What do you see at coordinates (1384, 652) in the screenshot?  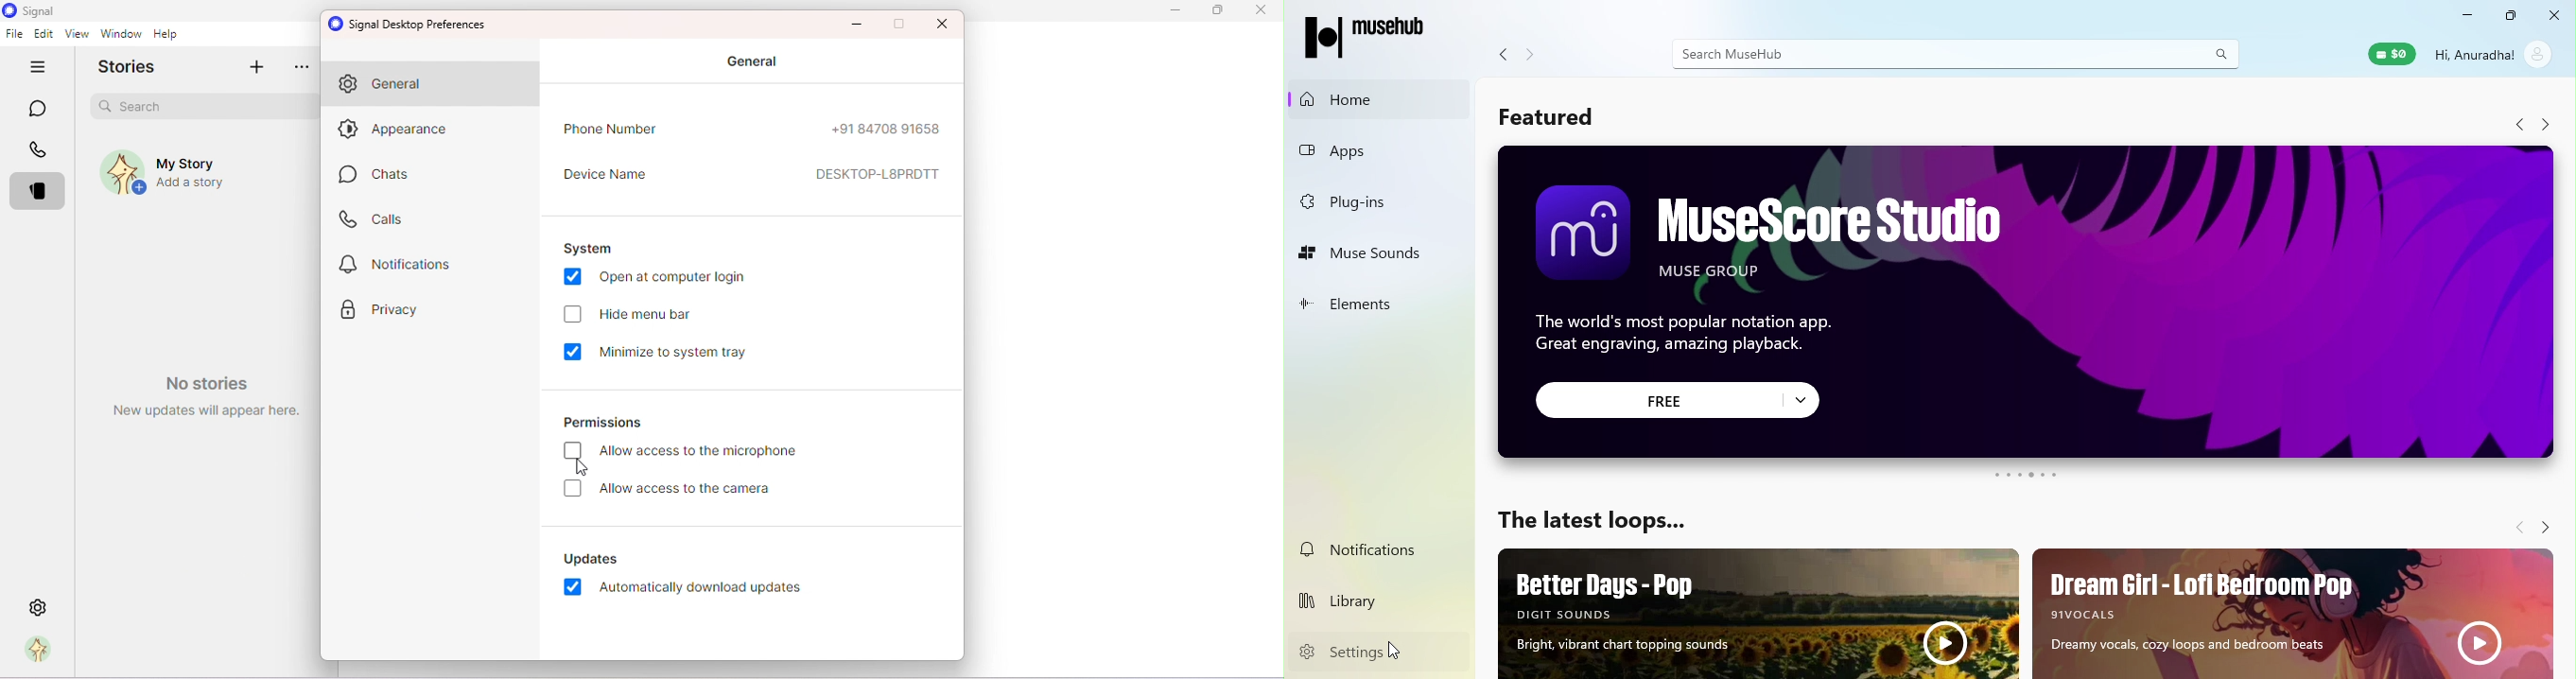 I see `Settings` at bounding box center [1384, 652].